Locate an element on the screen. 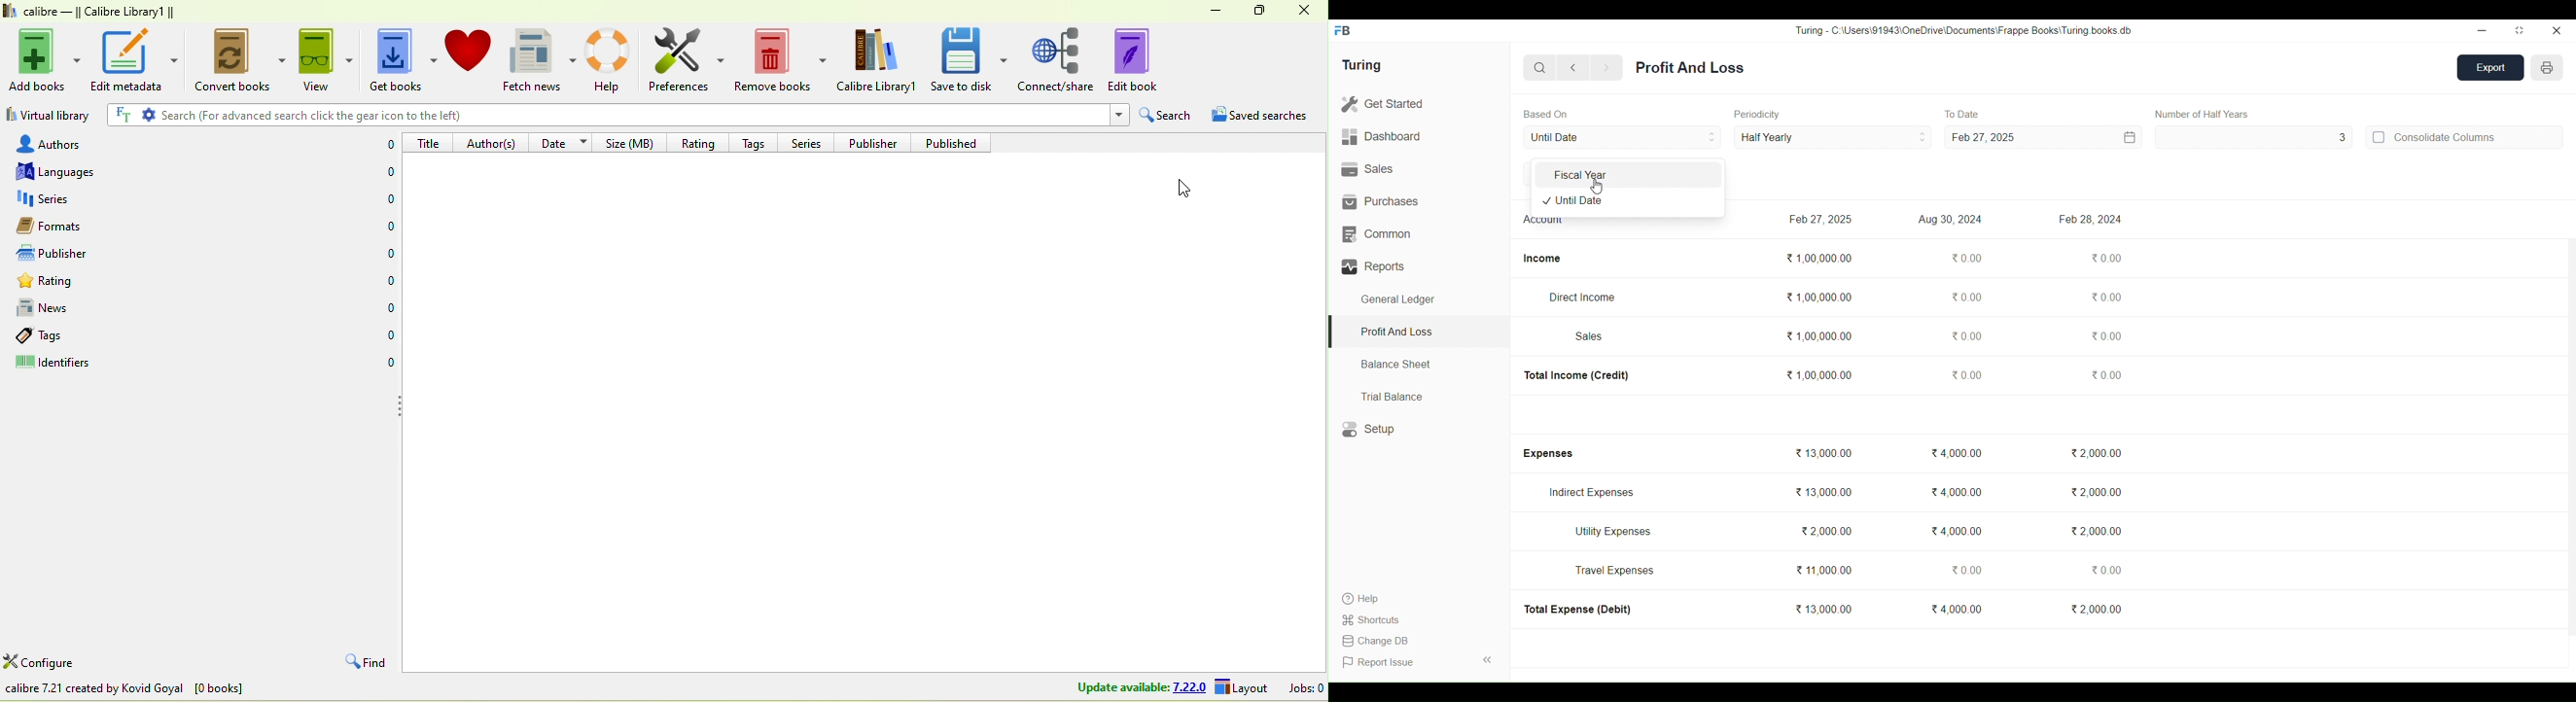 This screenshot has width=2576, height=728. Utility Expenses is located at coordinates (1614, 532).